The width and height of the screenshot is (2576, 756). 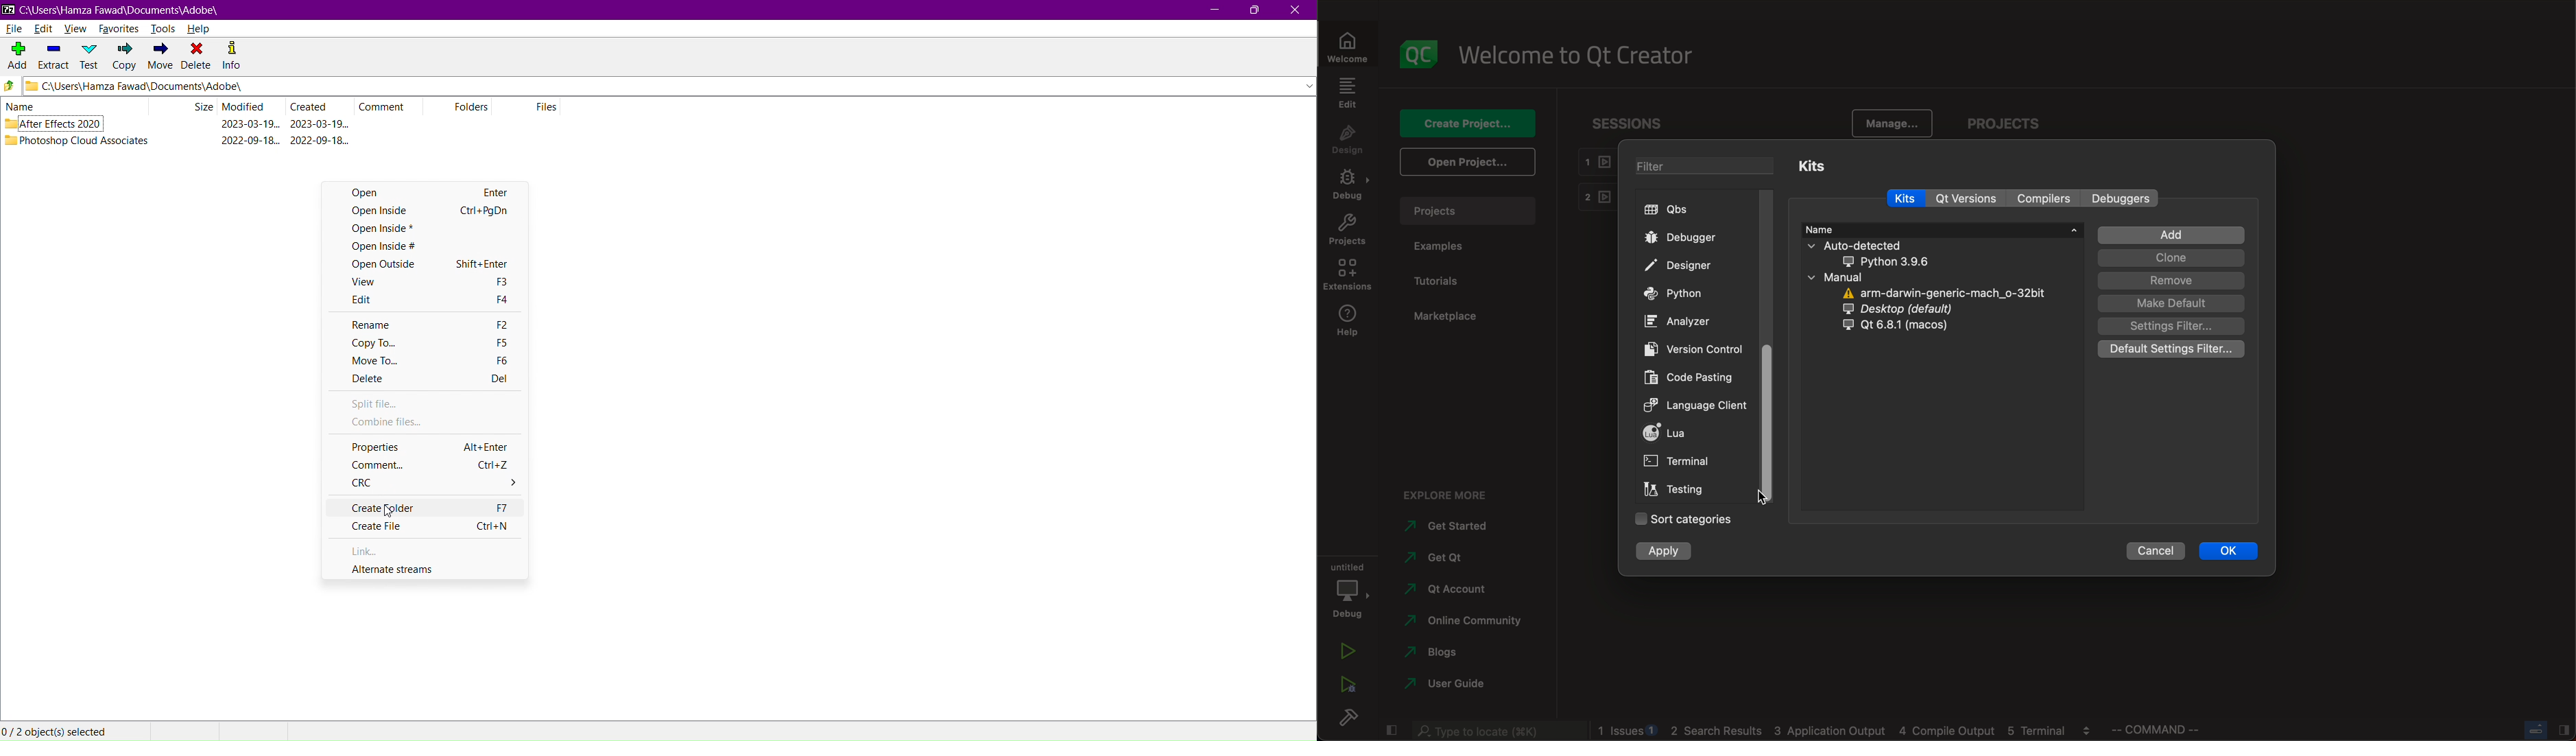 What do you see at coordinates (423, 402) in the screenshot?
I see `Split file` at bounding box center [423, 402].